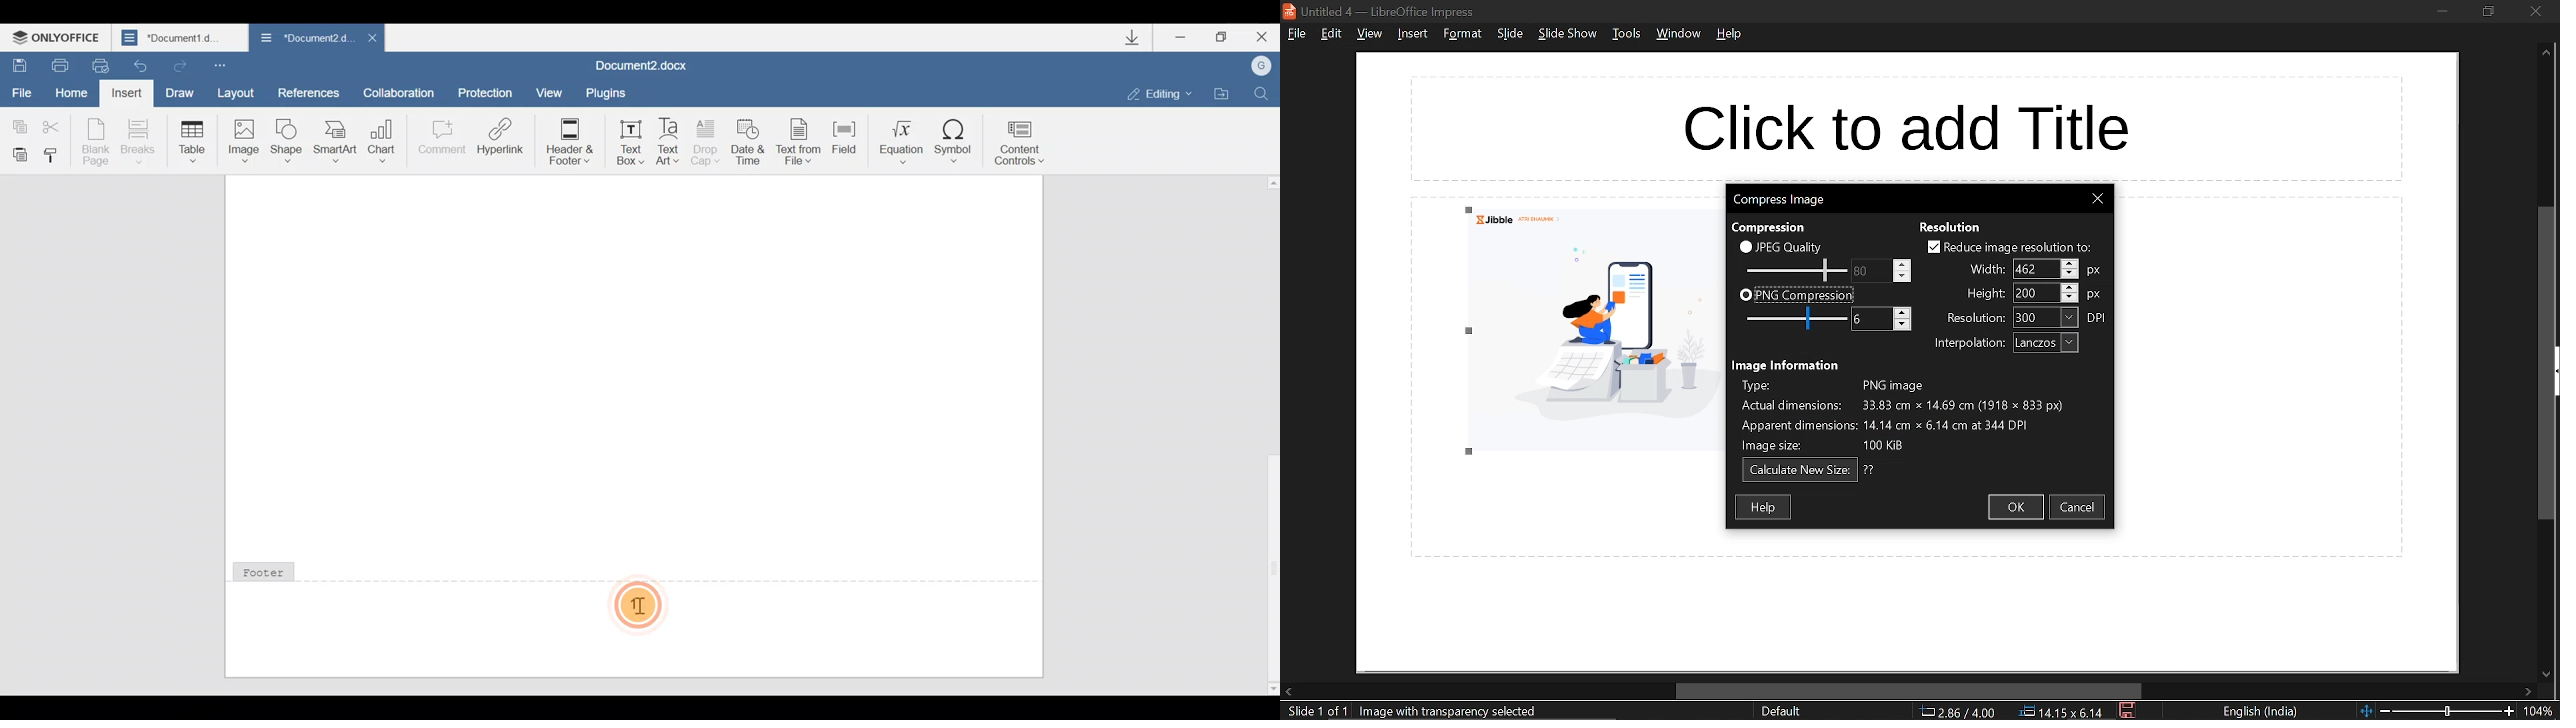 This screenshot has height=728, width=2576. I want to click on Table, so click(189, 141).